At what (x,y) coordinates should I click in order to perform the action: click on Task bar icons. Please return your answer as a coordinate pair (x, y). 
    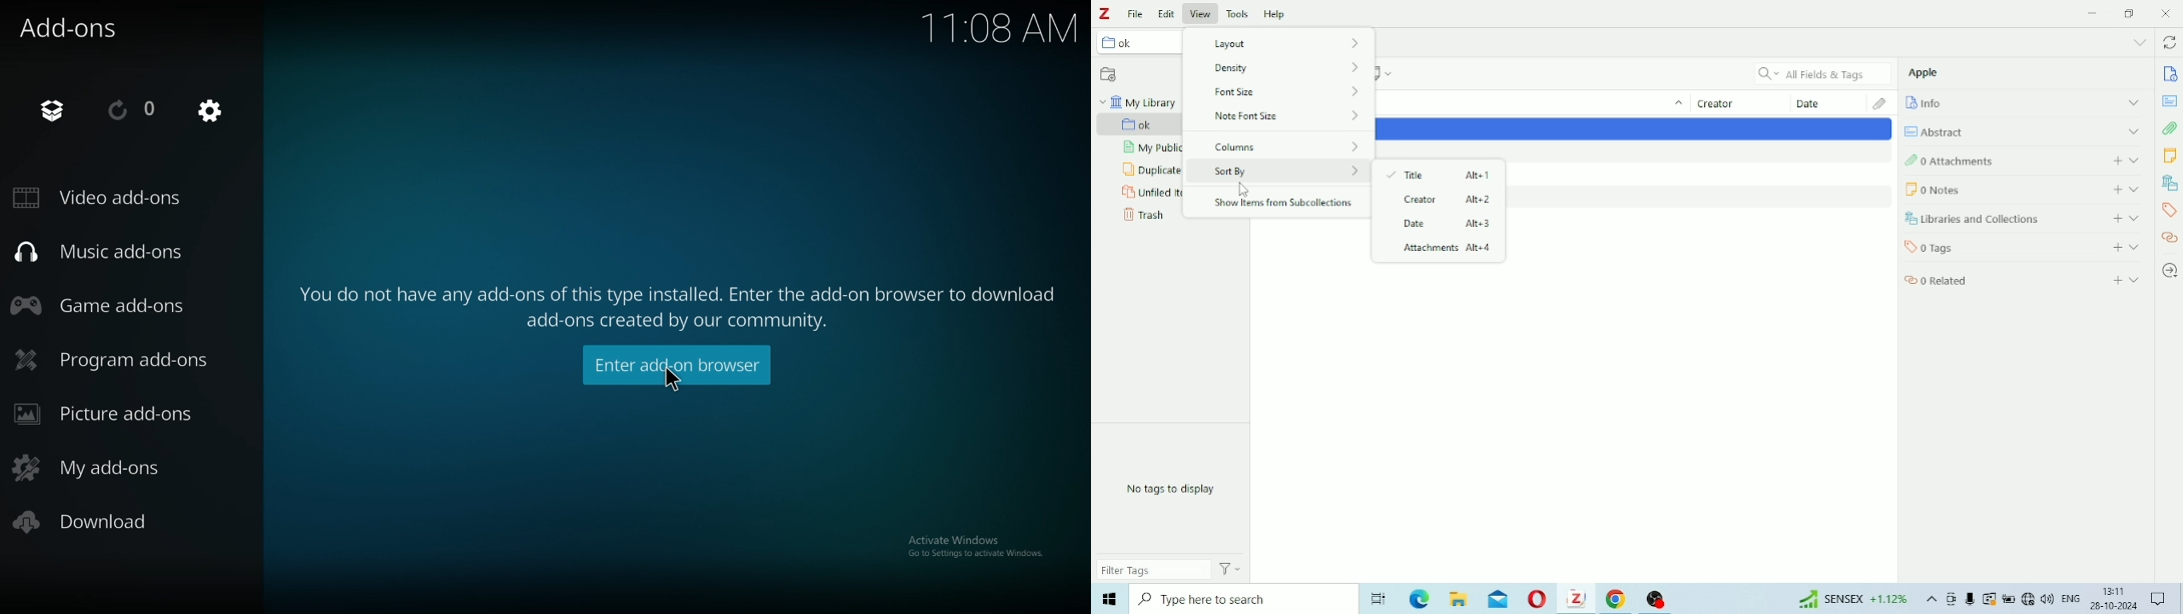
    Looking at the image, I should click on (1999, 600).